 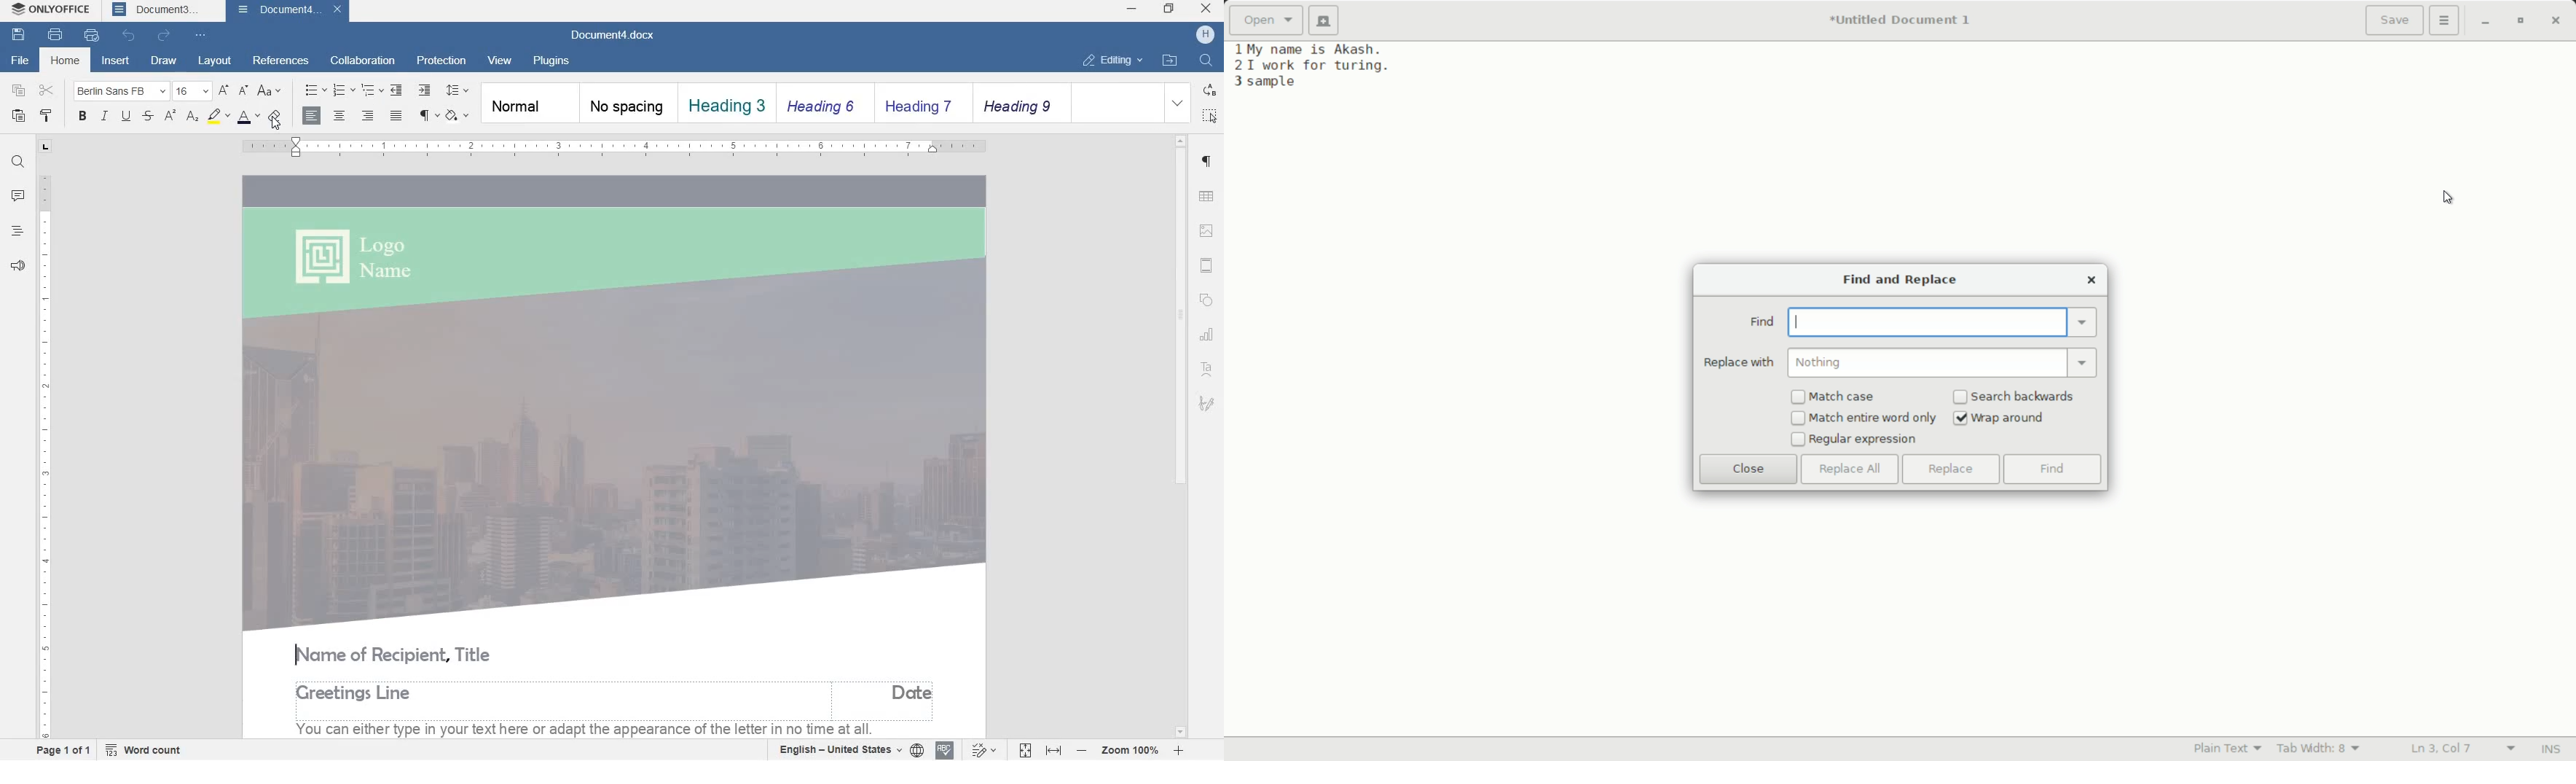 I want to click on document3.docx, so click(x=619, y=35).